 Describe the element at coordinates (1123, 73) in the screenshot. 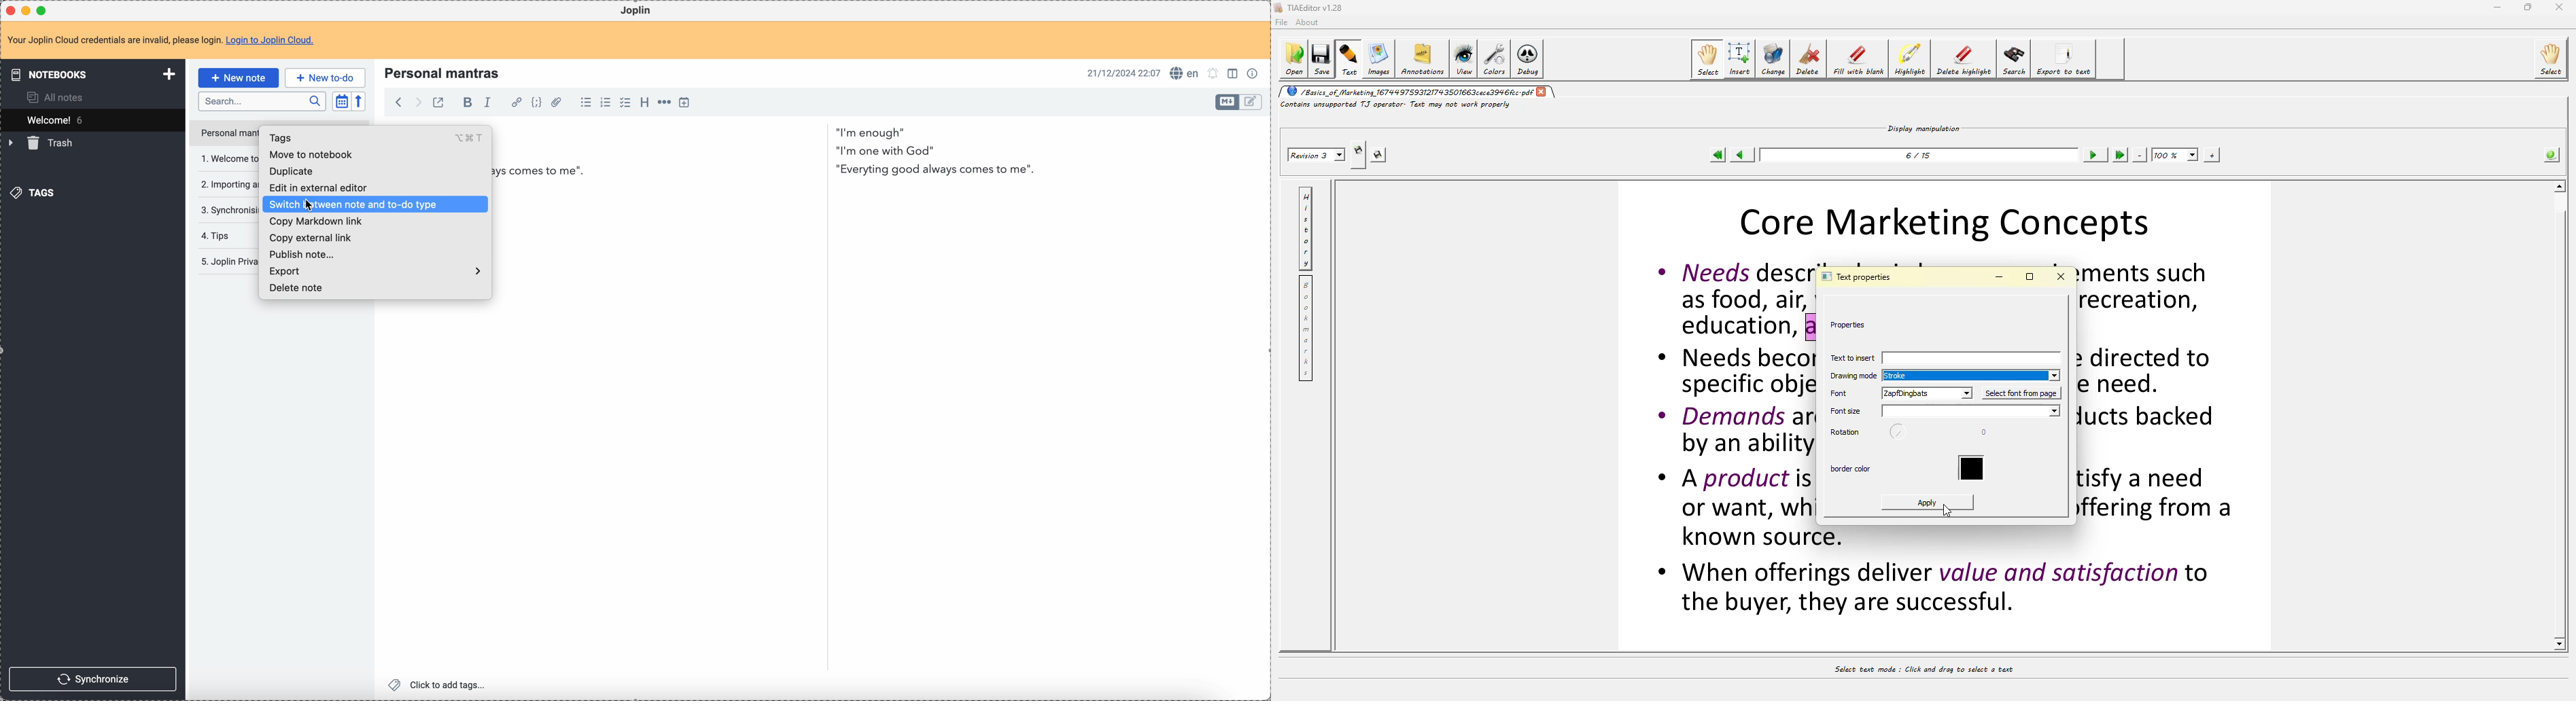

I see `date and hour` at that location.